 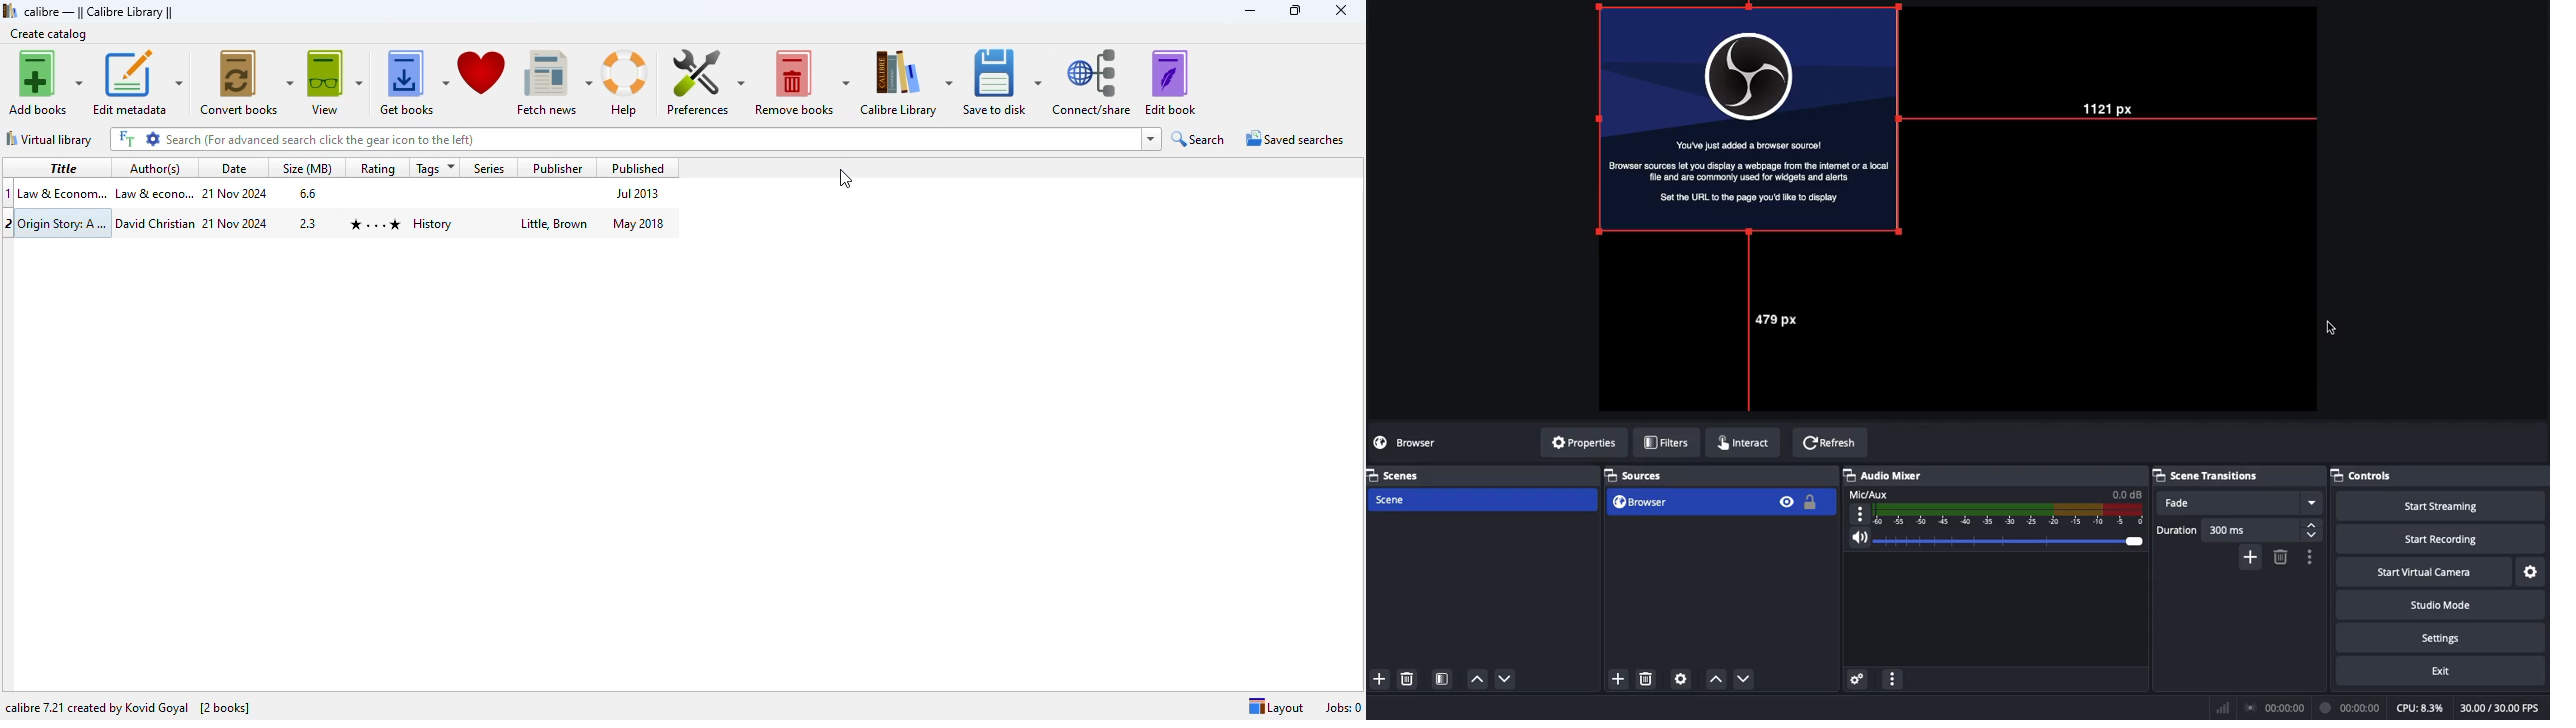 What do you see at coordinates (125, 140) in the screenshot?
I see `full text search` at bounding box center [125, 140].